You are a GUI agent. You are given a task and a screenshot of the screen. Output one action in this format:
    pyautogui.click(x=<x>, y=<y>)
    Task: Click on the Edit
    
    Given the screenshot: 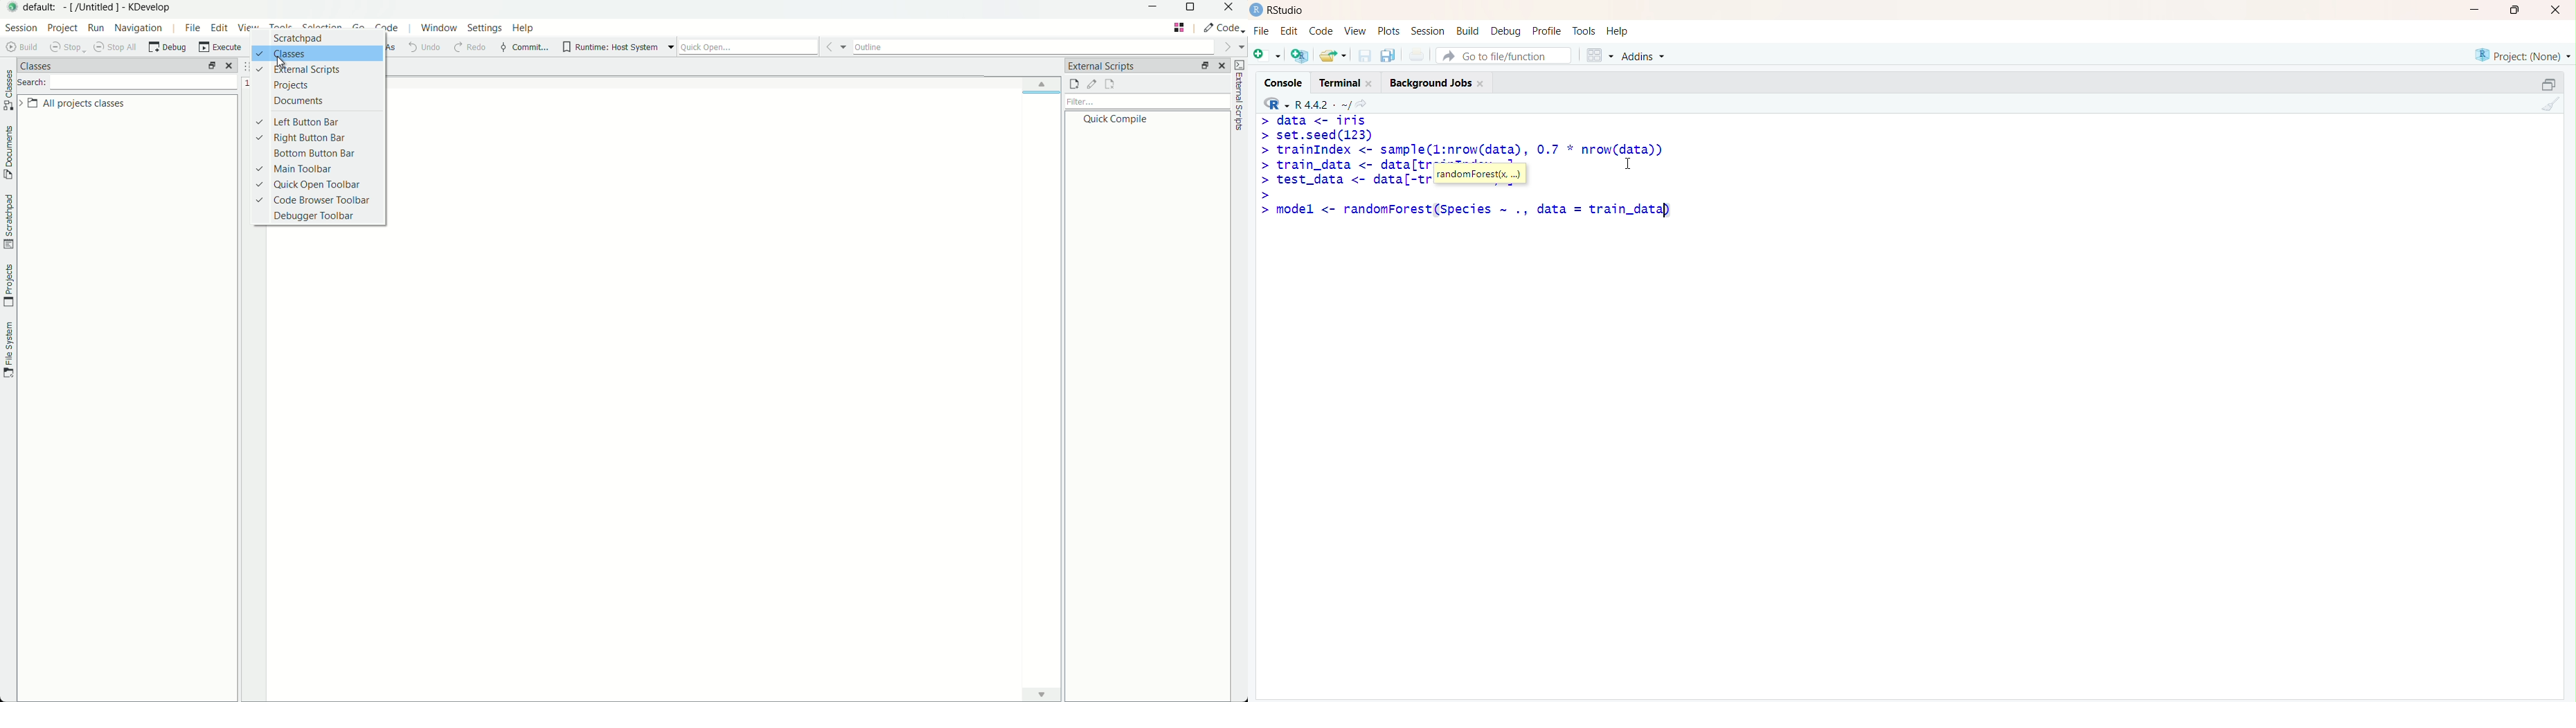 What is the action you would take?
    pyautogui.click(x=1289, y=29)
    